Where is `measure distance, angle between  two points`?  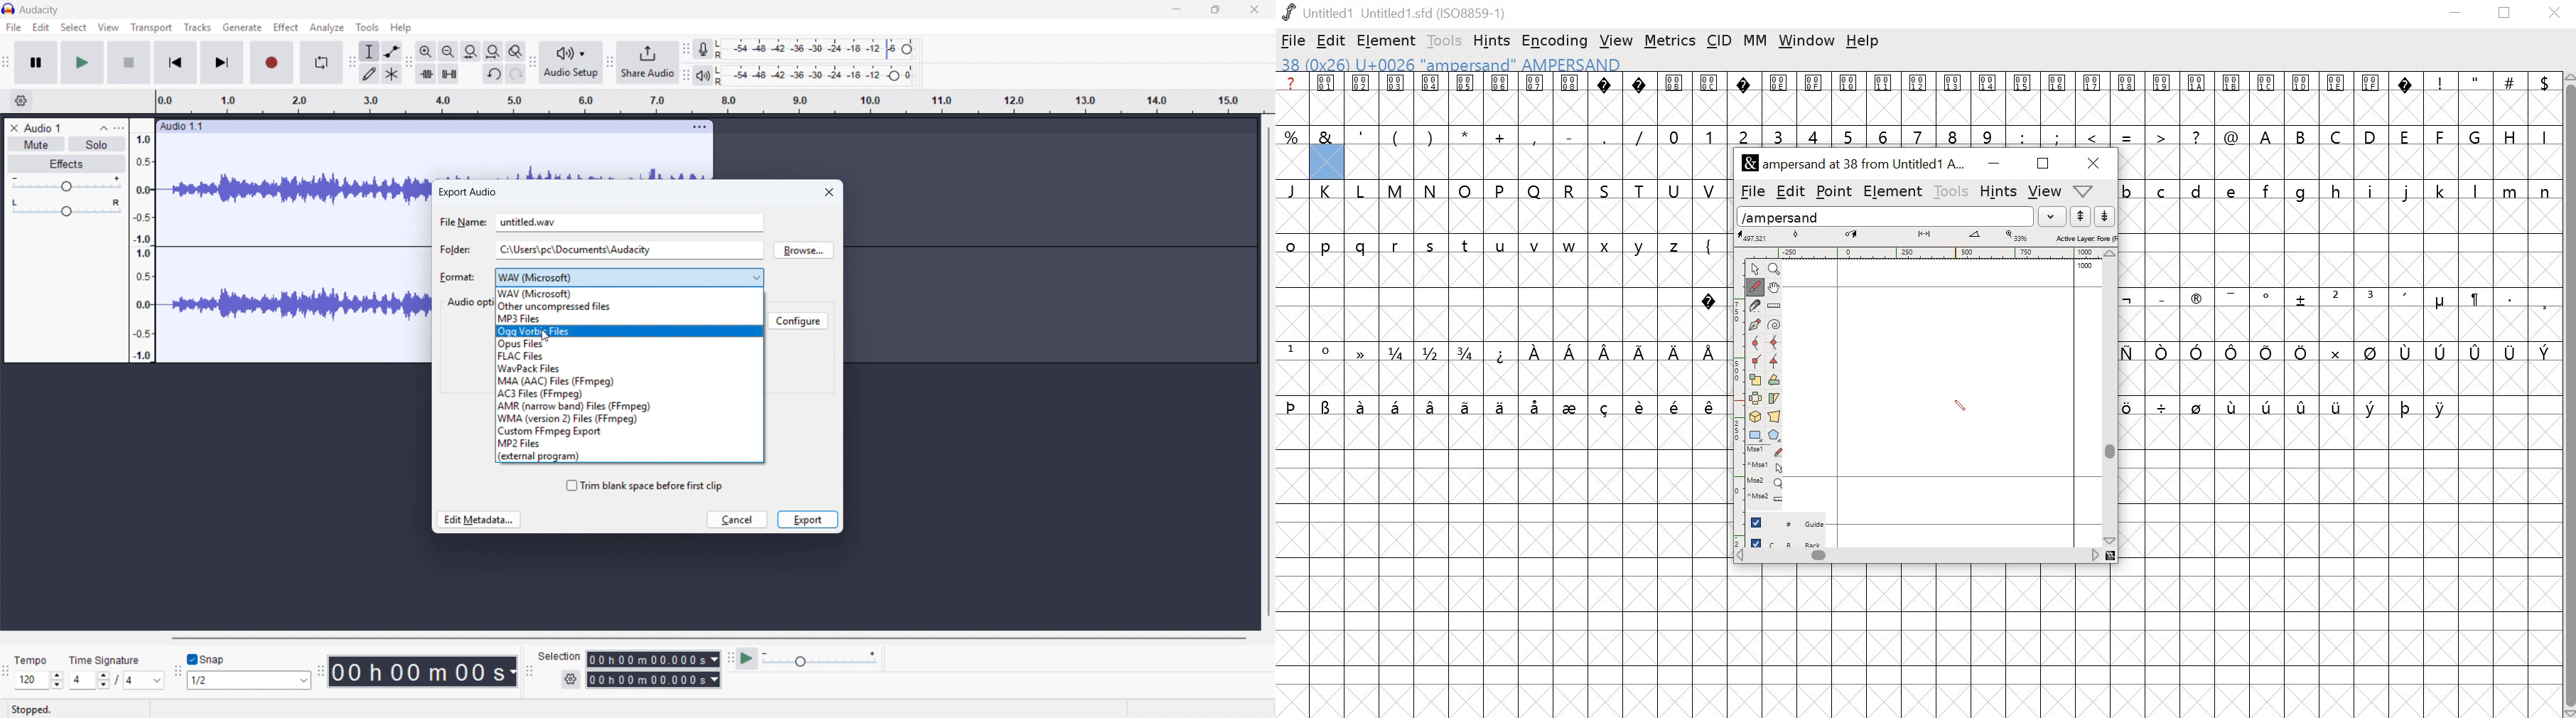 measure distance, angle between  two points is located at coordinates (1774, 306).